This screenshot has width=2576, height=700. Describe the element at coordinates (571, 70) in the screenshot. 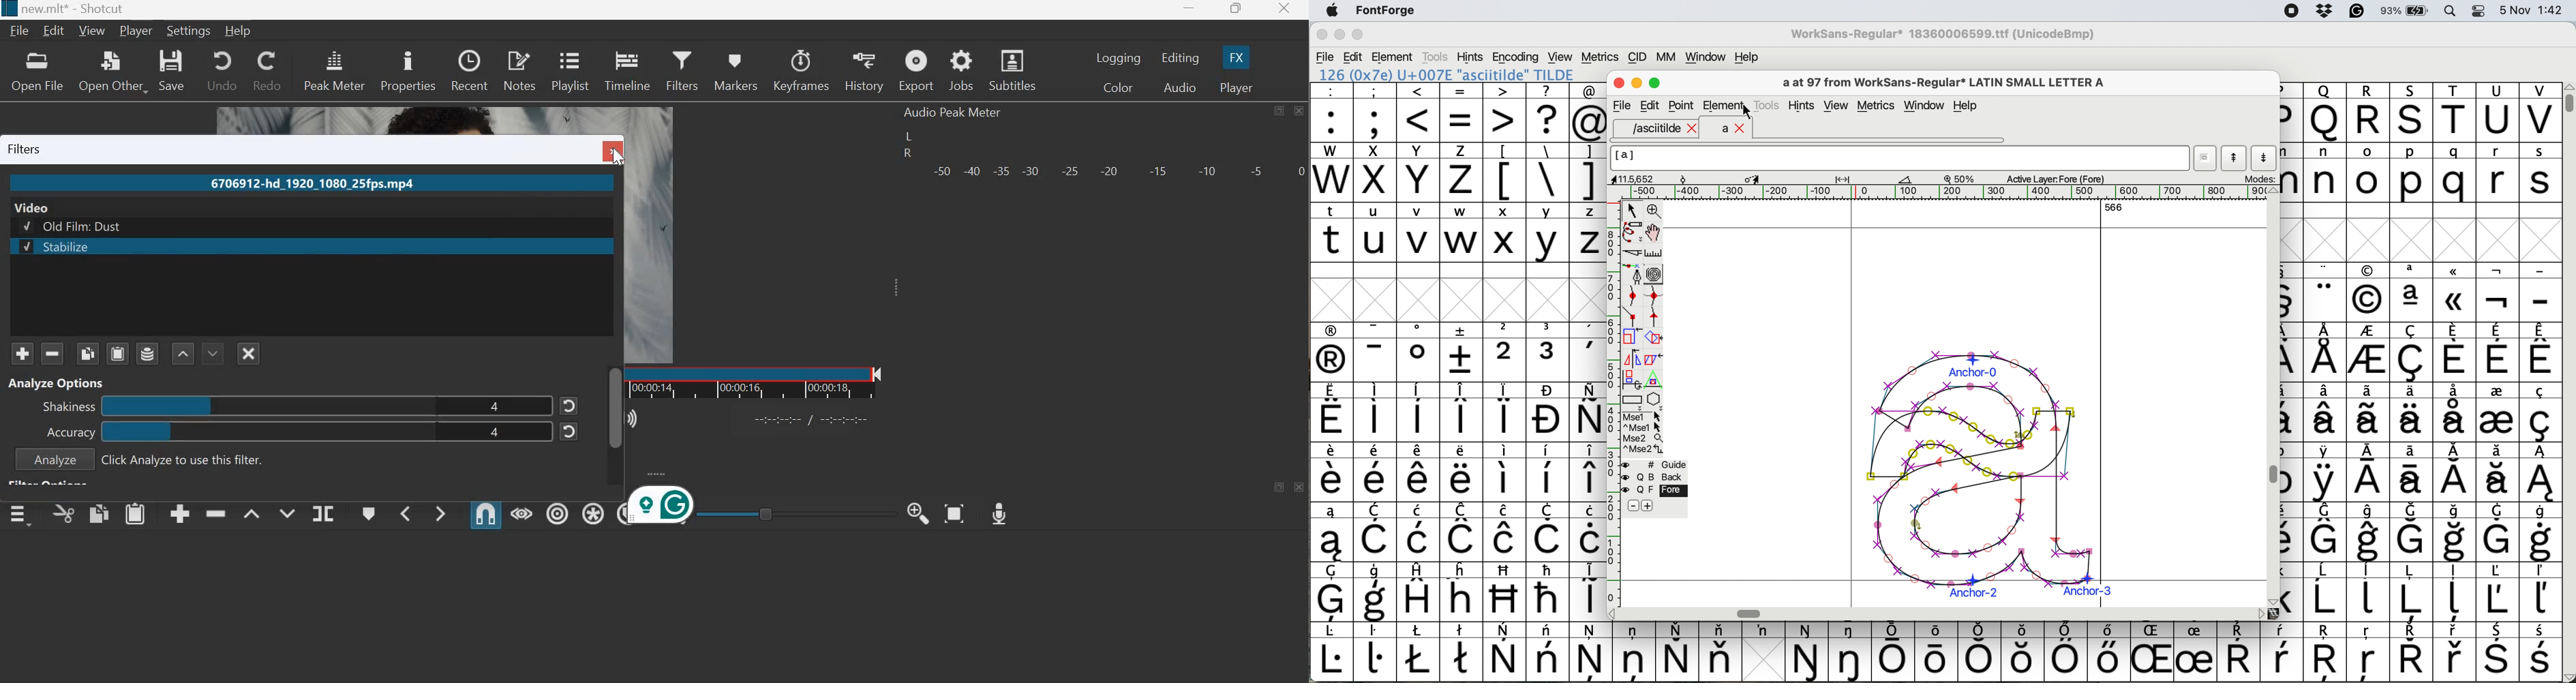

I see `Playlist` at that location.